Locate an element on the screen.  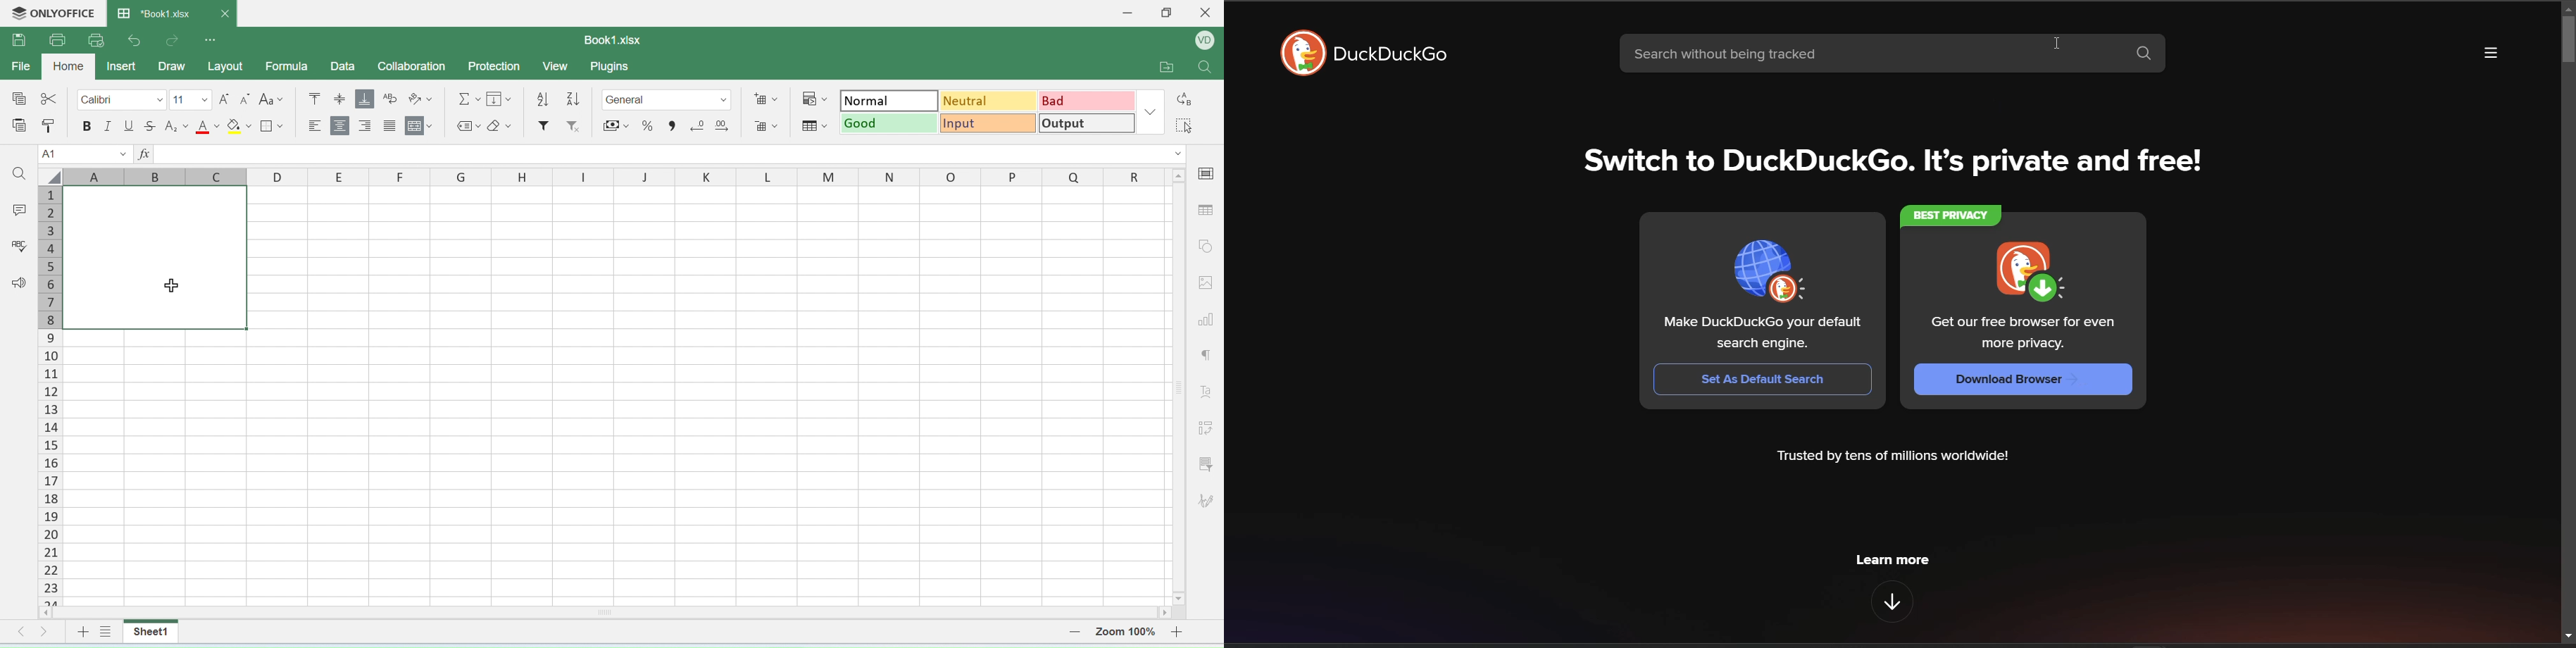
table is located at coordinates (1208, 214).